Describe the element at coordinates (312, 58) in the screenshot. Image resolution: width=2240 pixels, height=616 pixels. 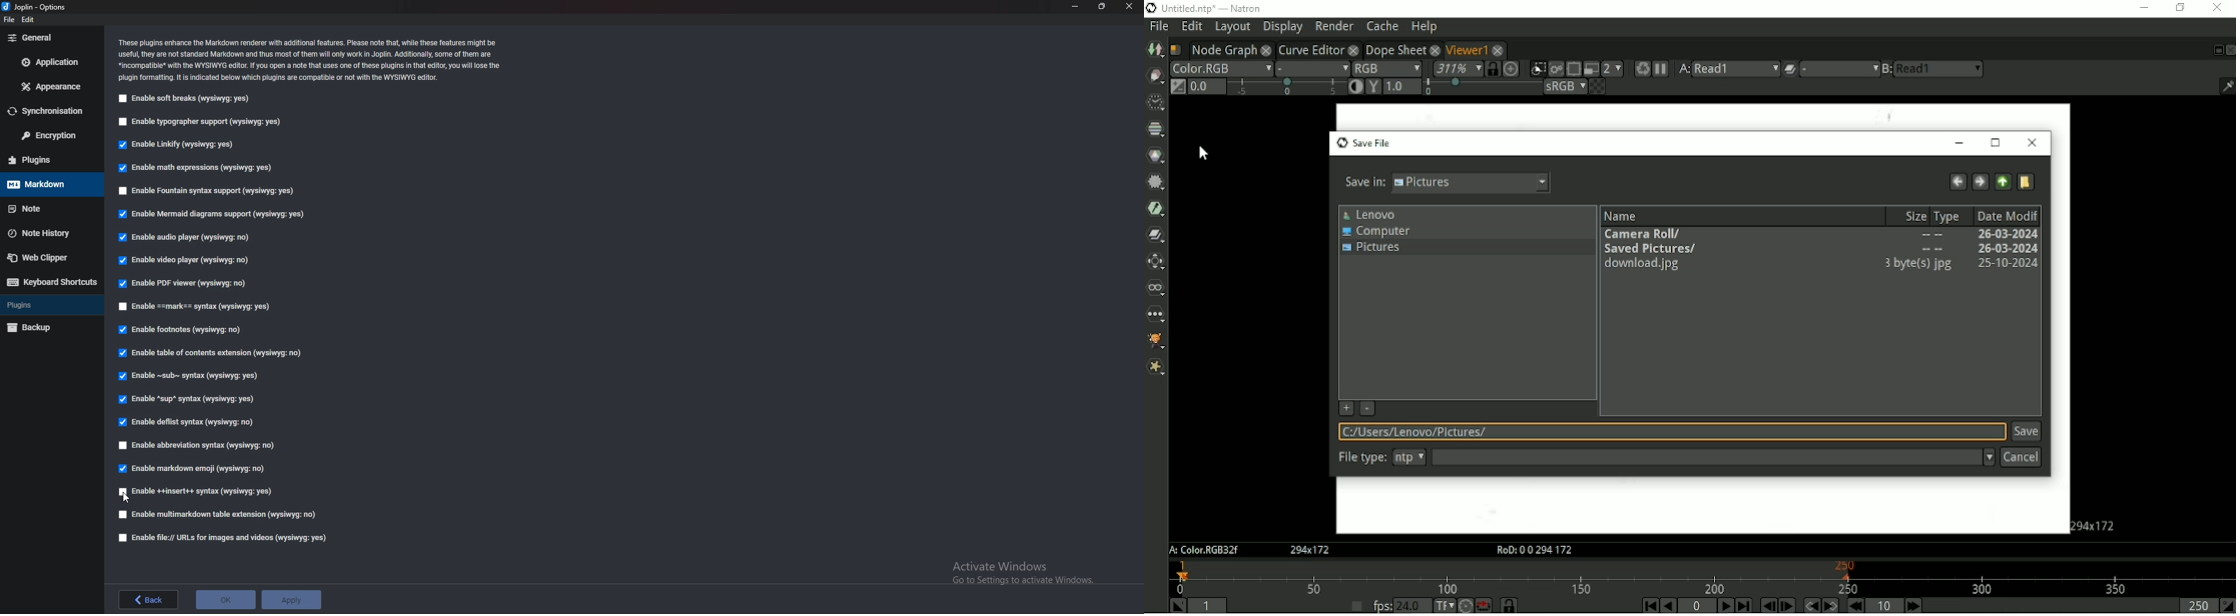
I see `info` at that location.